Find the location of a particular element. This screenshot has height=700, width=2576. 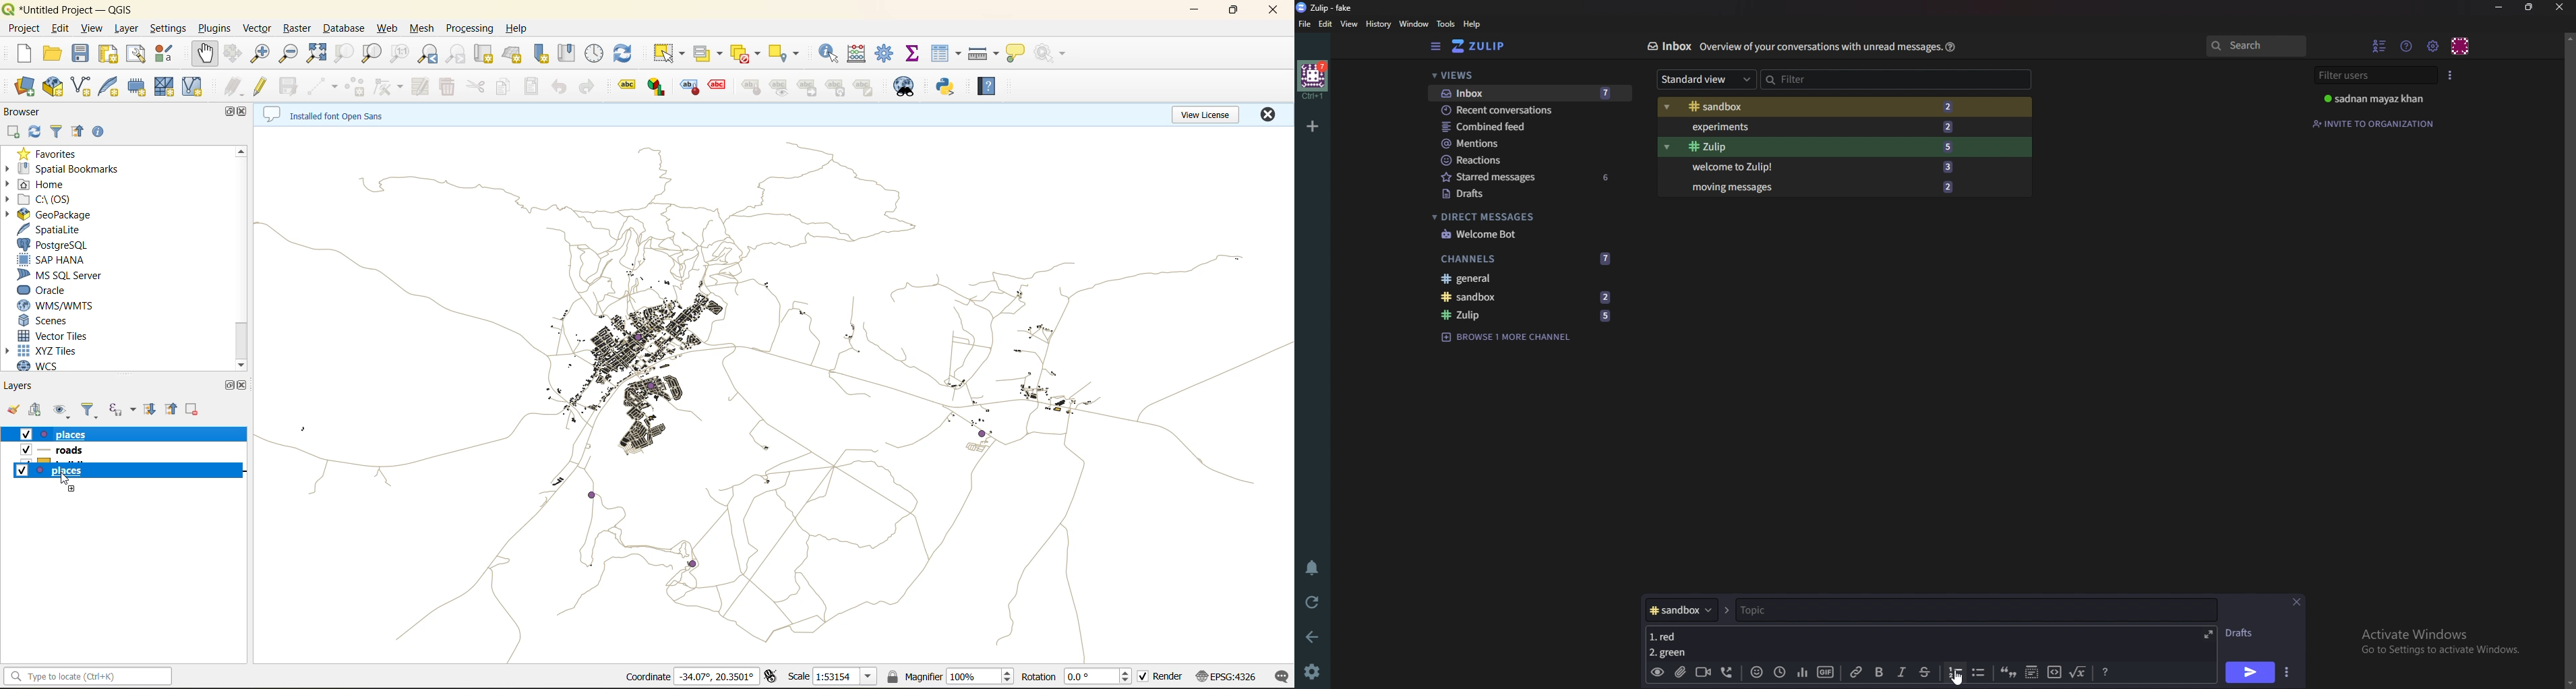

Preview is located at coordinates (1658, 672).